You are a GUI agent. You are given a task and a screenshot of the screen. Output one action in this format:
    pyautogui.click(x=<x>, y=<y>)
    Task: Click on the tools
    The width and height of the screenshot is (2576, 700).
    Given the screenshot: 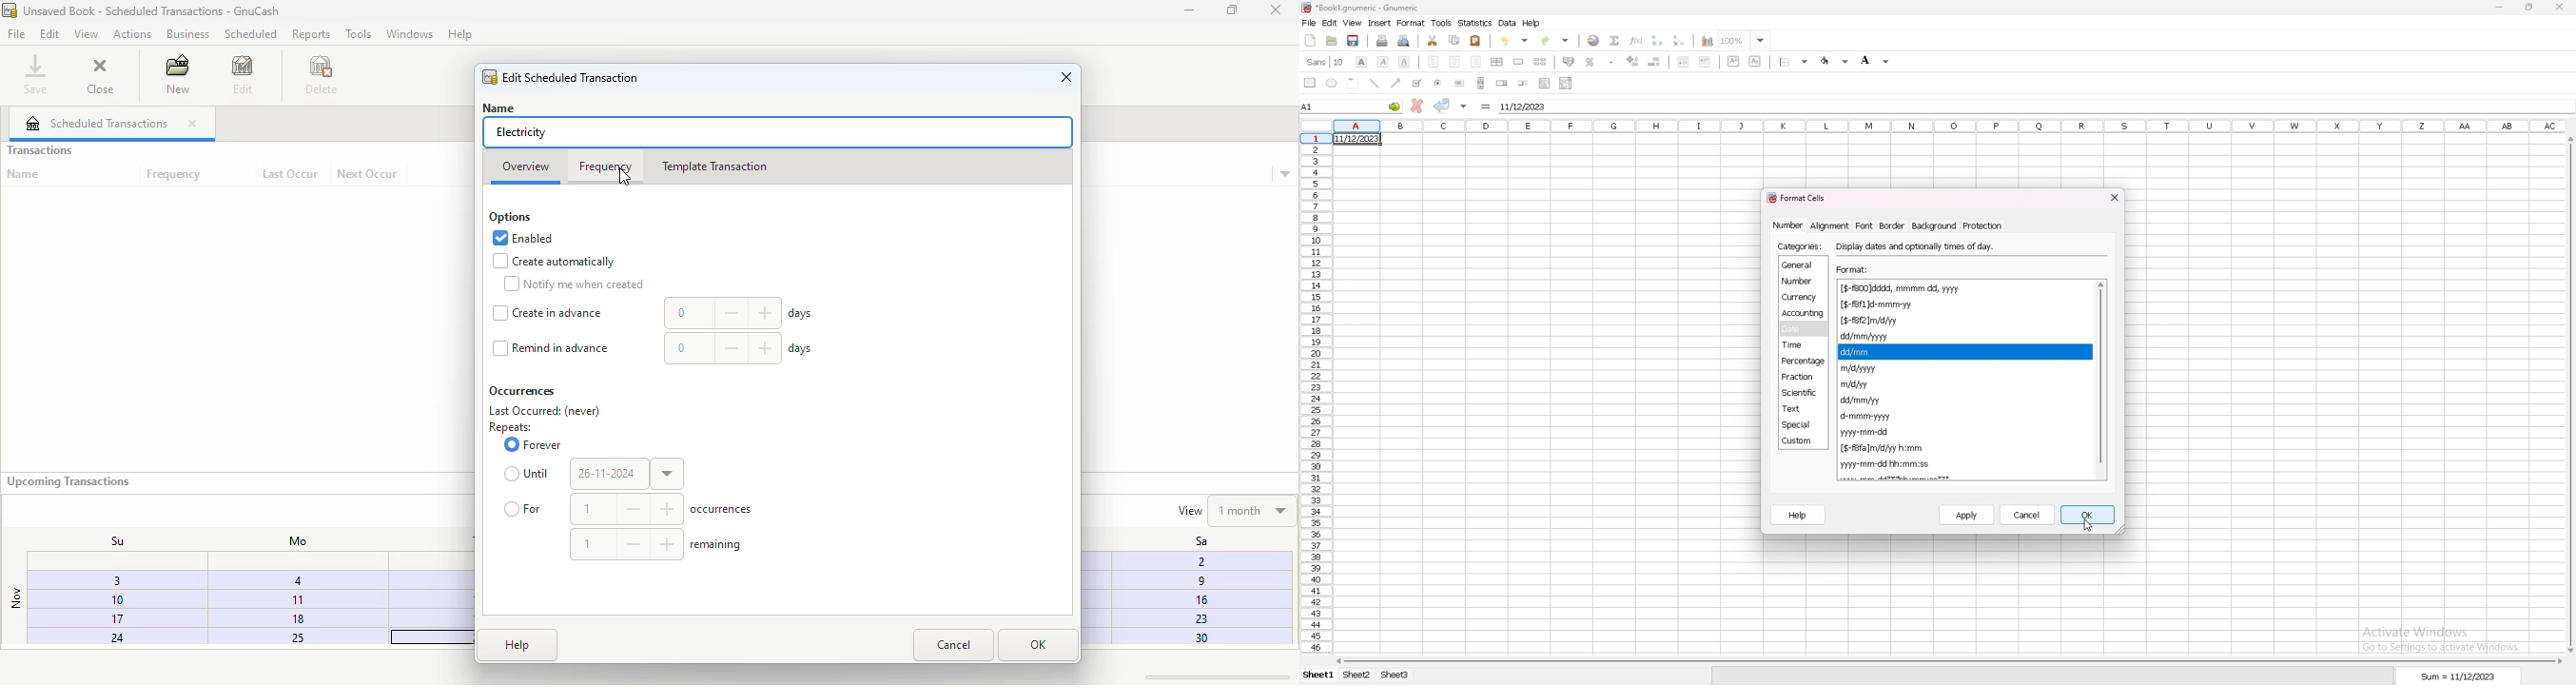 What is the action you would take?
    pyautogui.click(x=359, y=33)
    